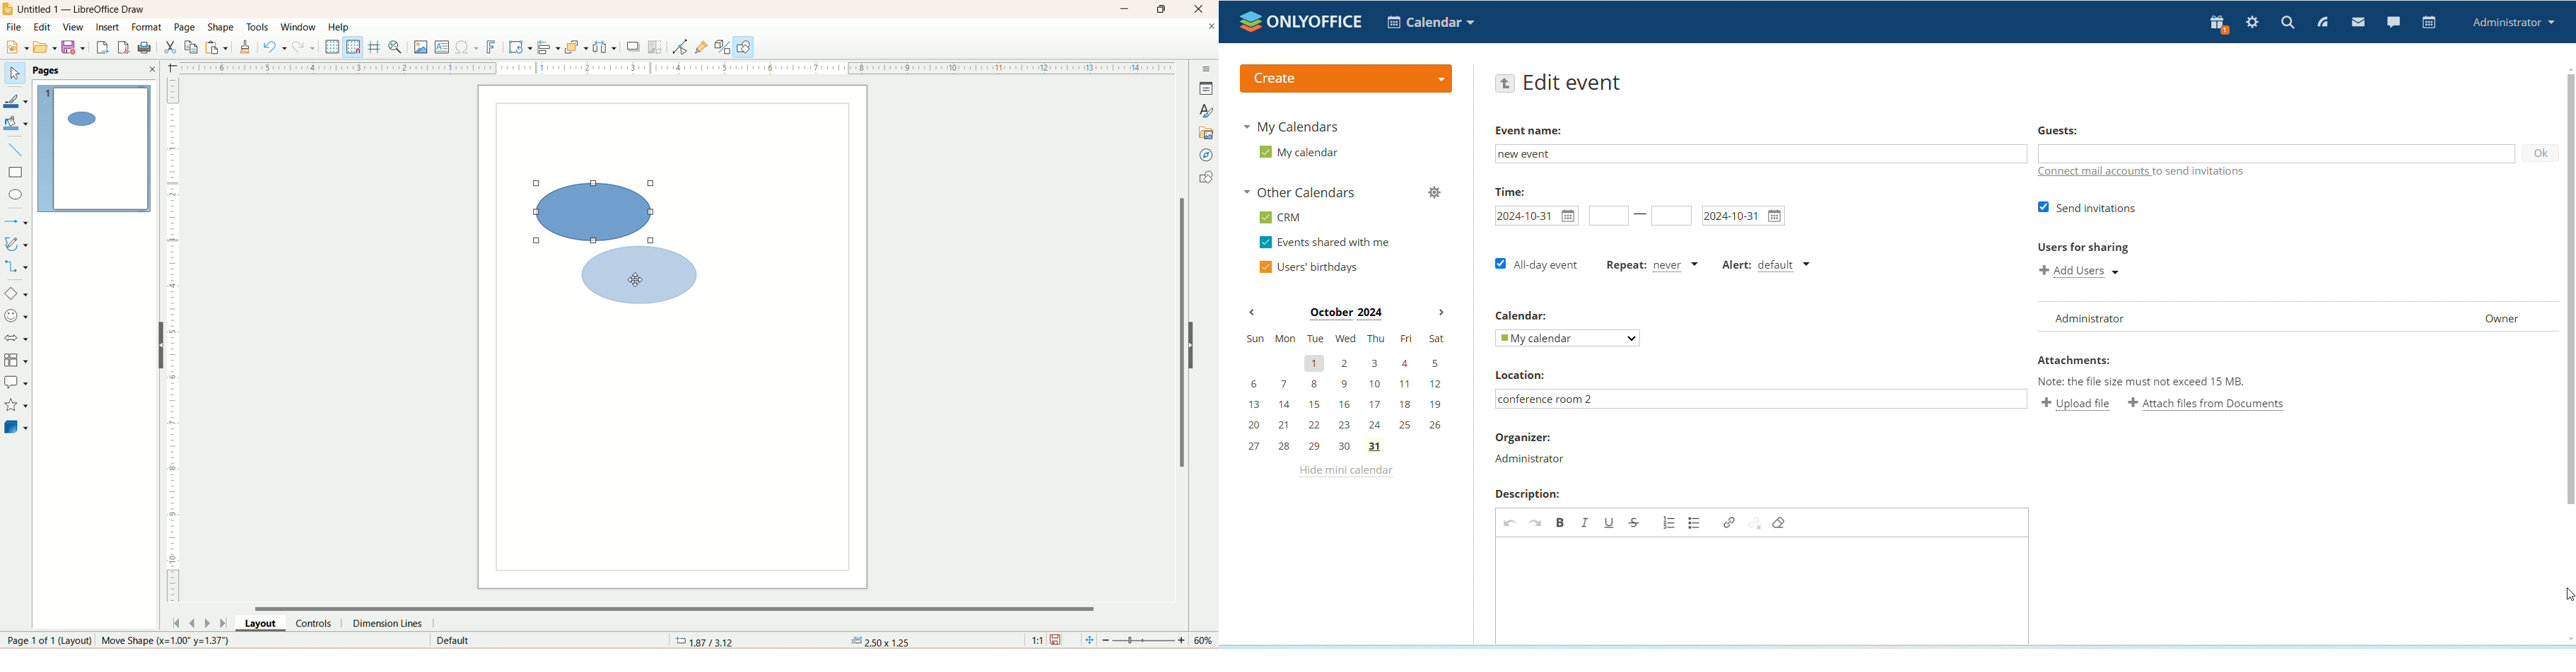  Describe the element at coordinates (124, 47) in the screenshot. I see `export directly as PDF` at that location.